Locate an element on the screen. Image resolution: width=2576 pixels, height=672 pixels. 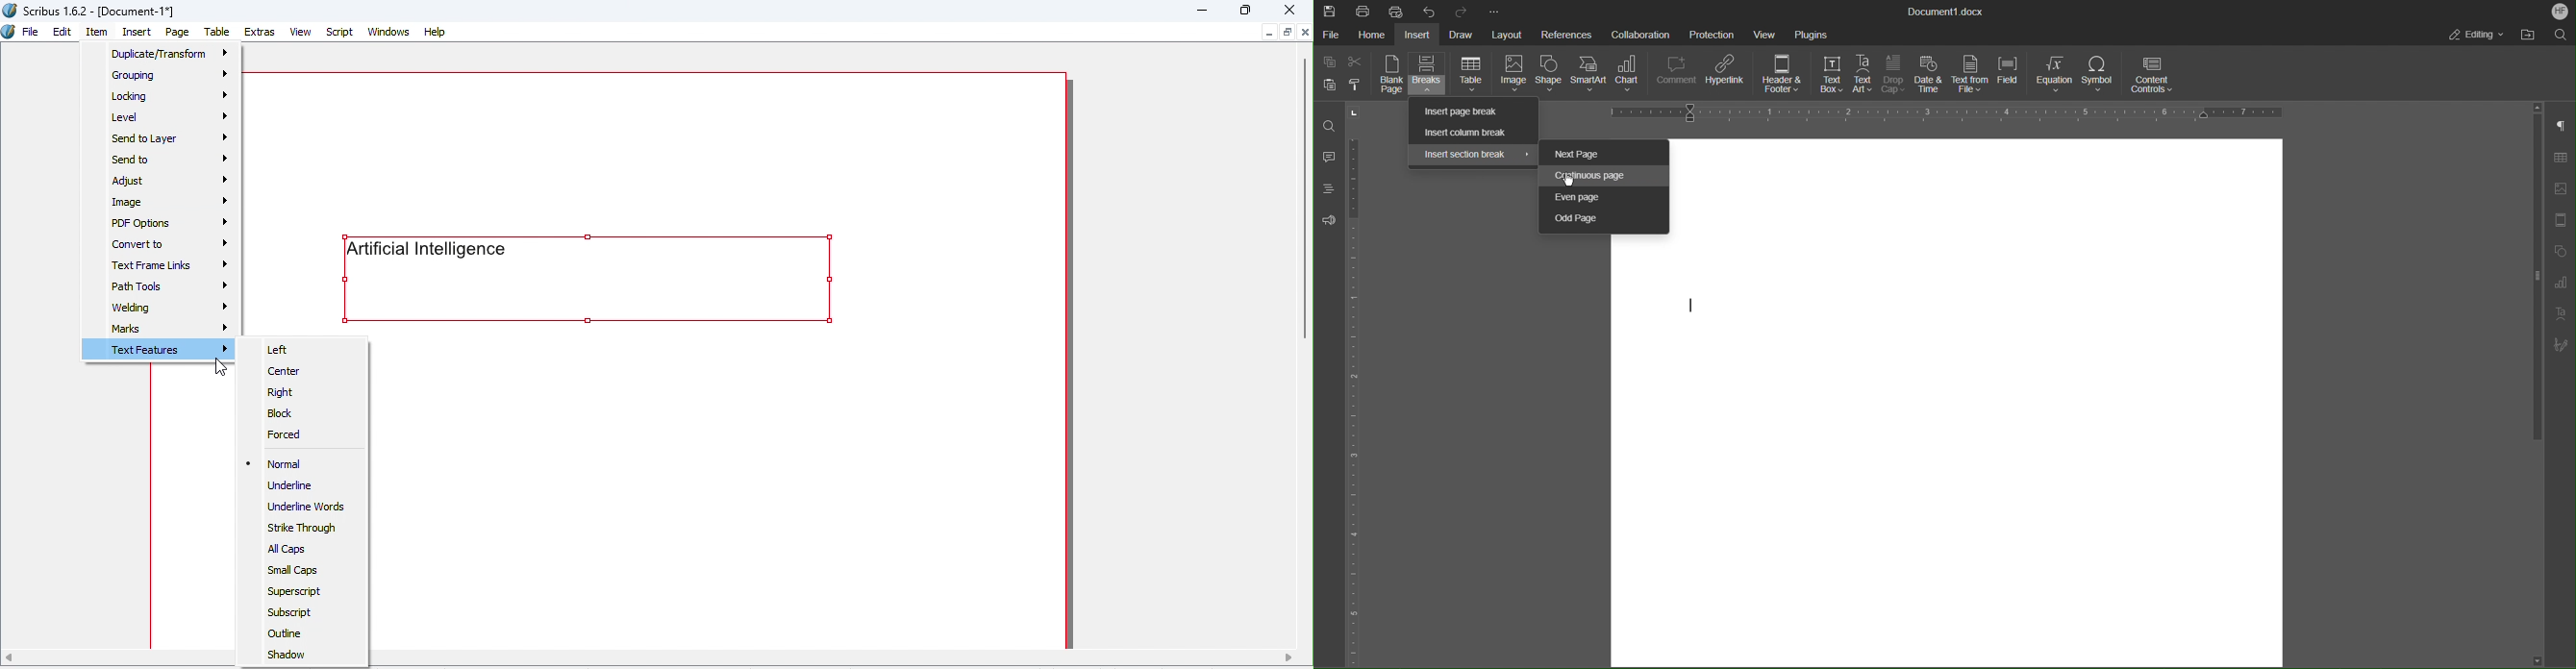
Subscript is located at coordinates (290, 614).